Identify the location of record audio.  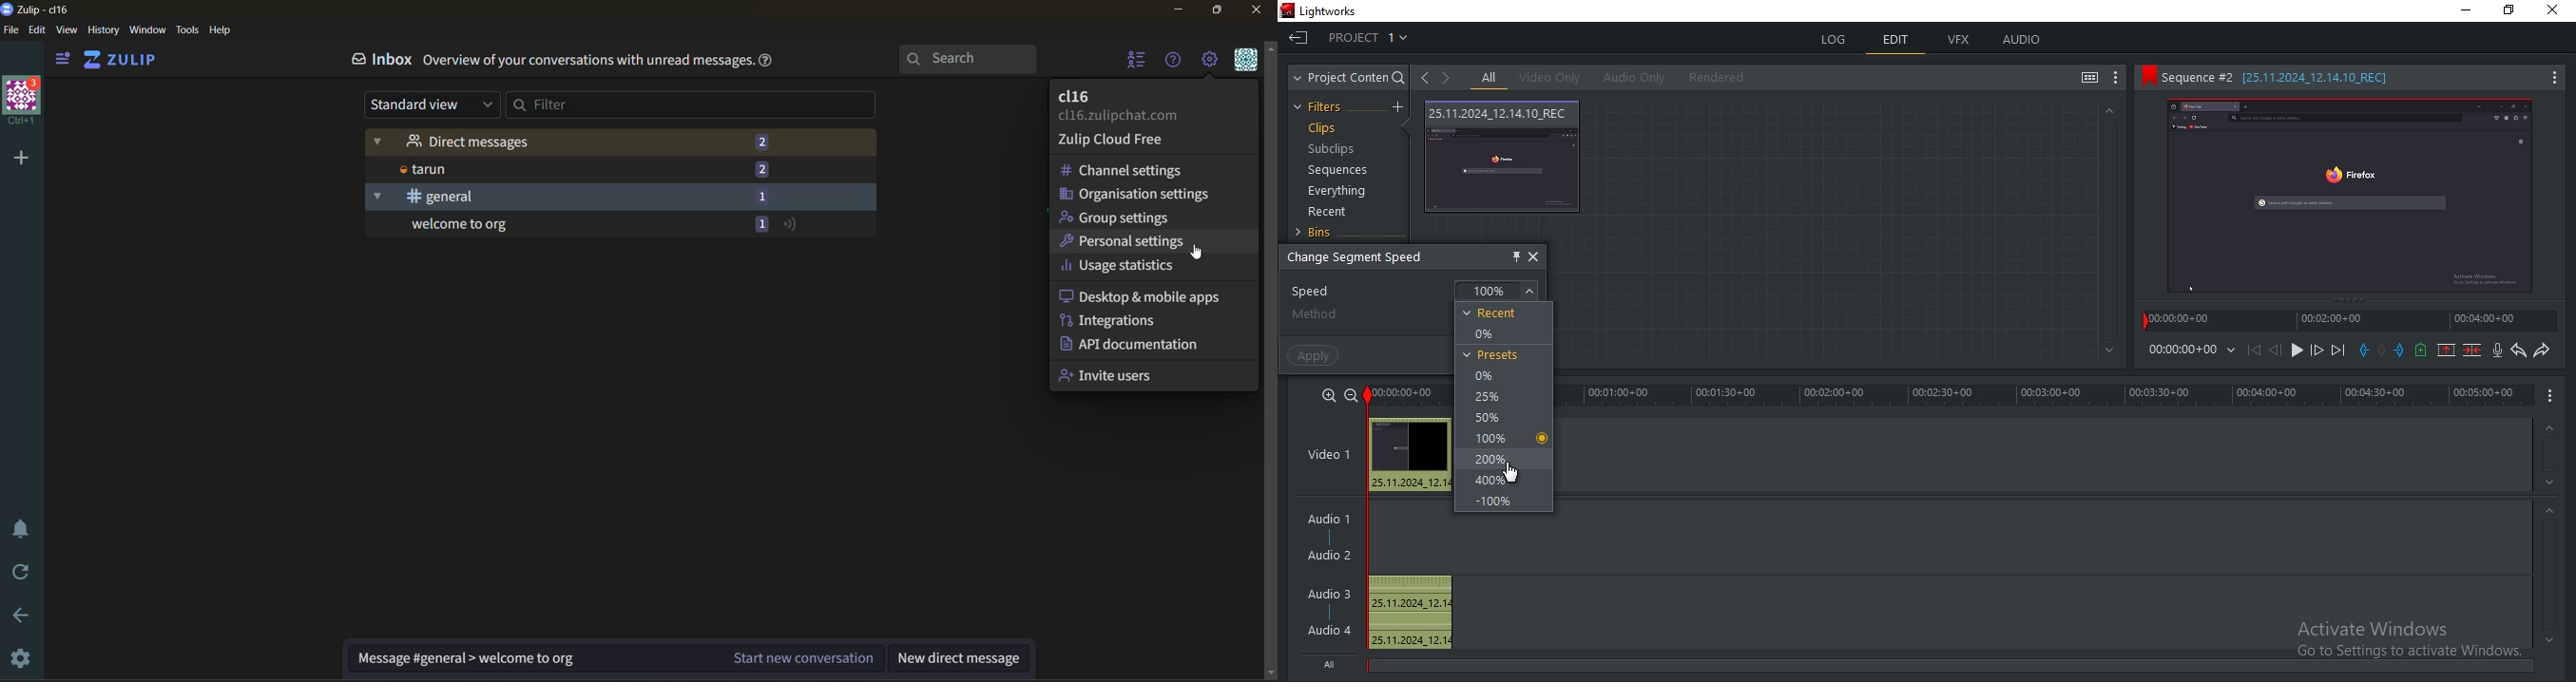
(2496, 351).